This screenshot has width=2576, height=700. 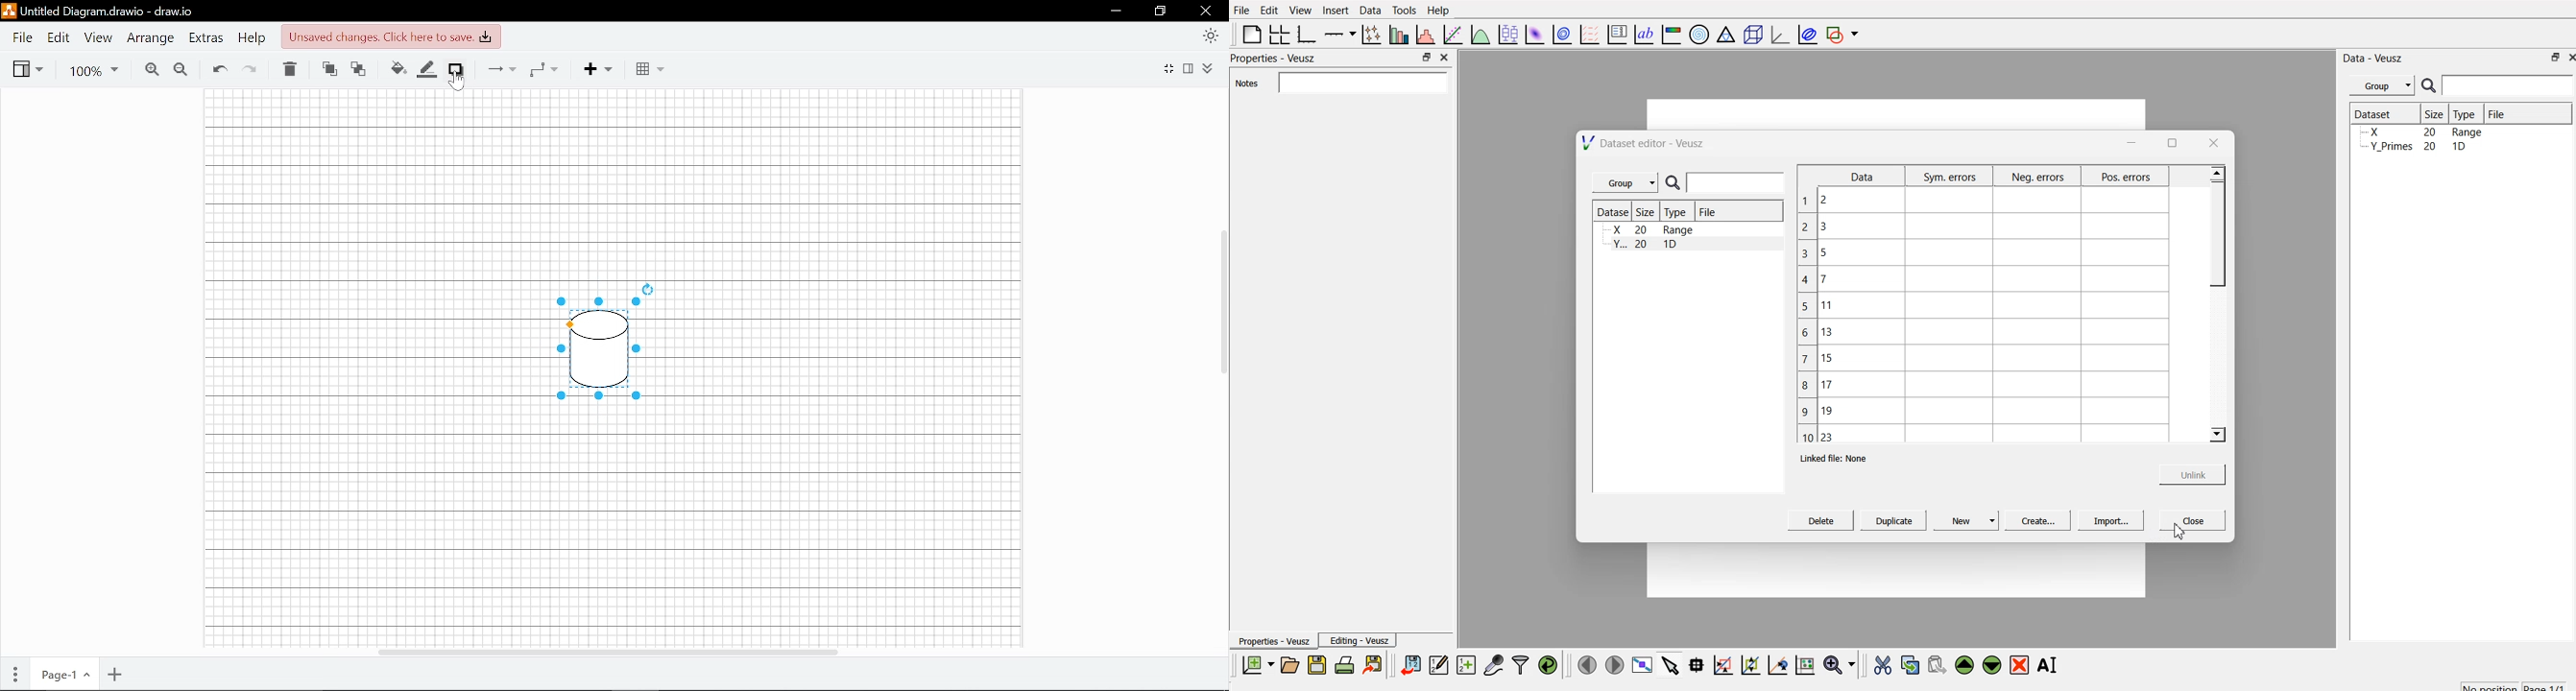 I want to click on close, so click(x=2219, y=140).